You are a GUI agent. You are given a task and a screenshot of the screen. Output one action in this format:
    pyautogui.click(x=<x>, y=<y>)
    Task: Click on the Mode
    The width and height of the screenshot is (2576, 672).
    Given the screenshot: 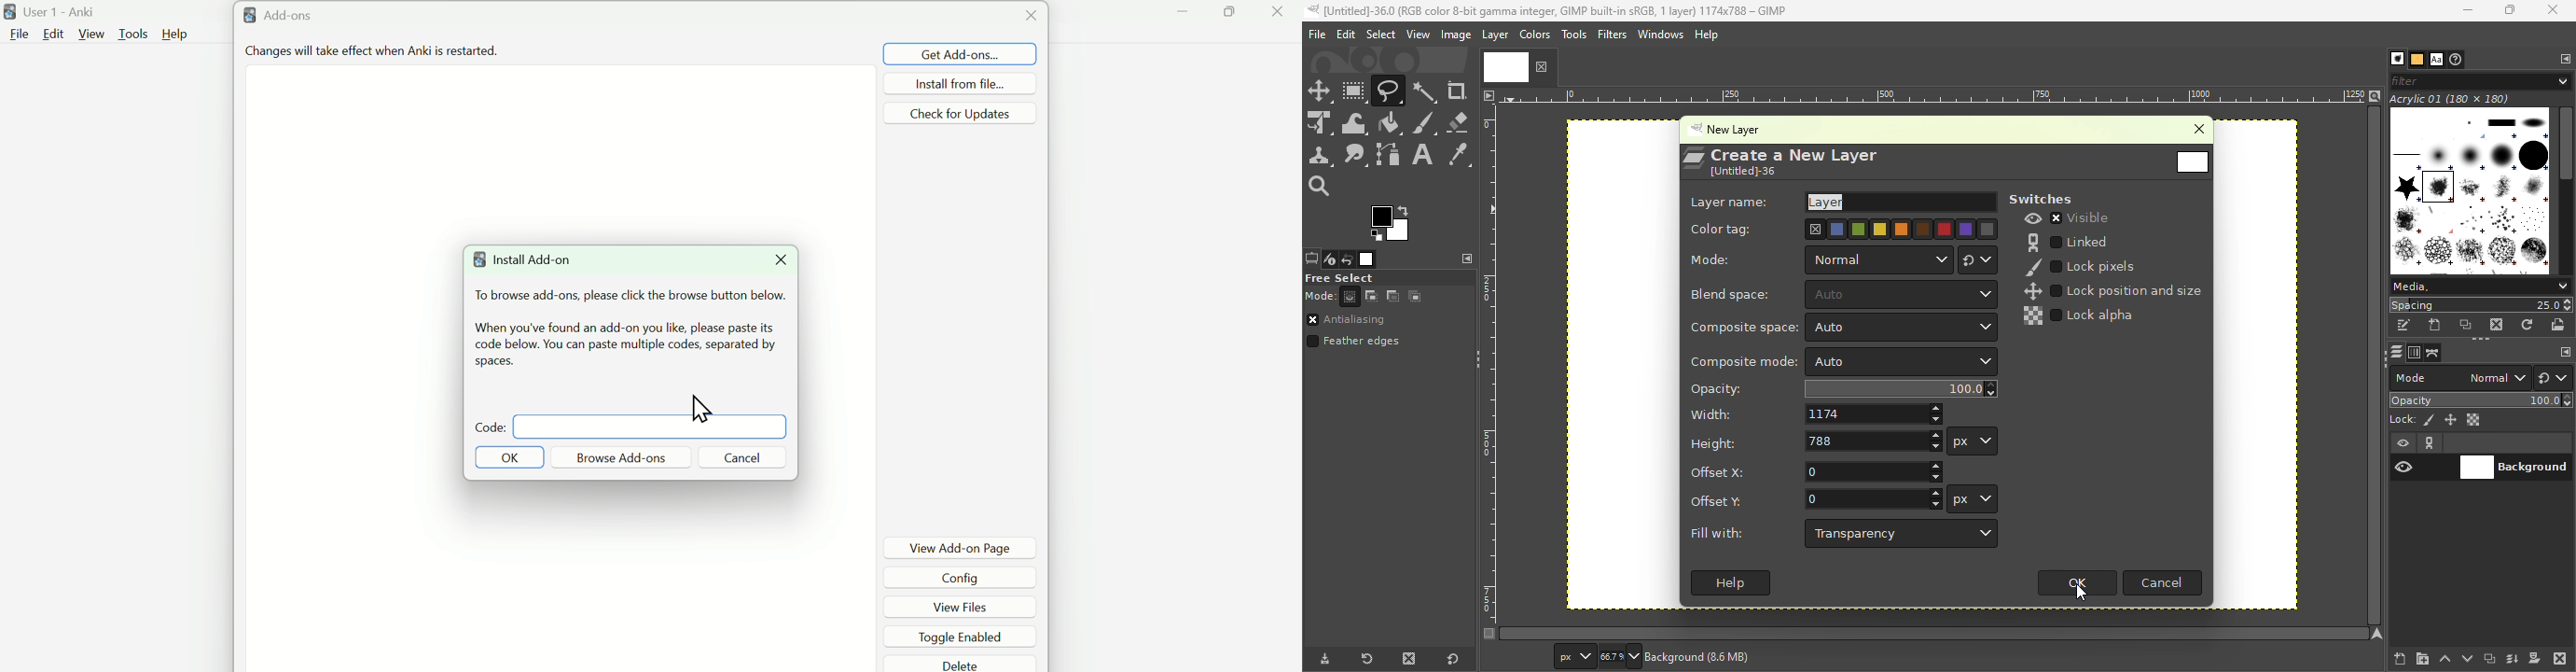 What is the action you would take?
    pyautogui.click(x=1333, y=297)
    